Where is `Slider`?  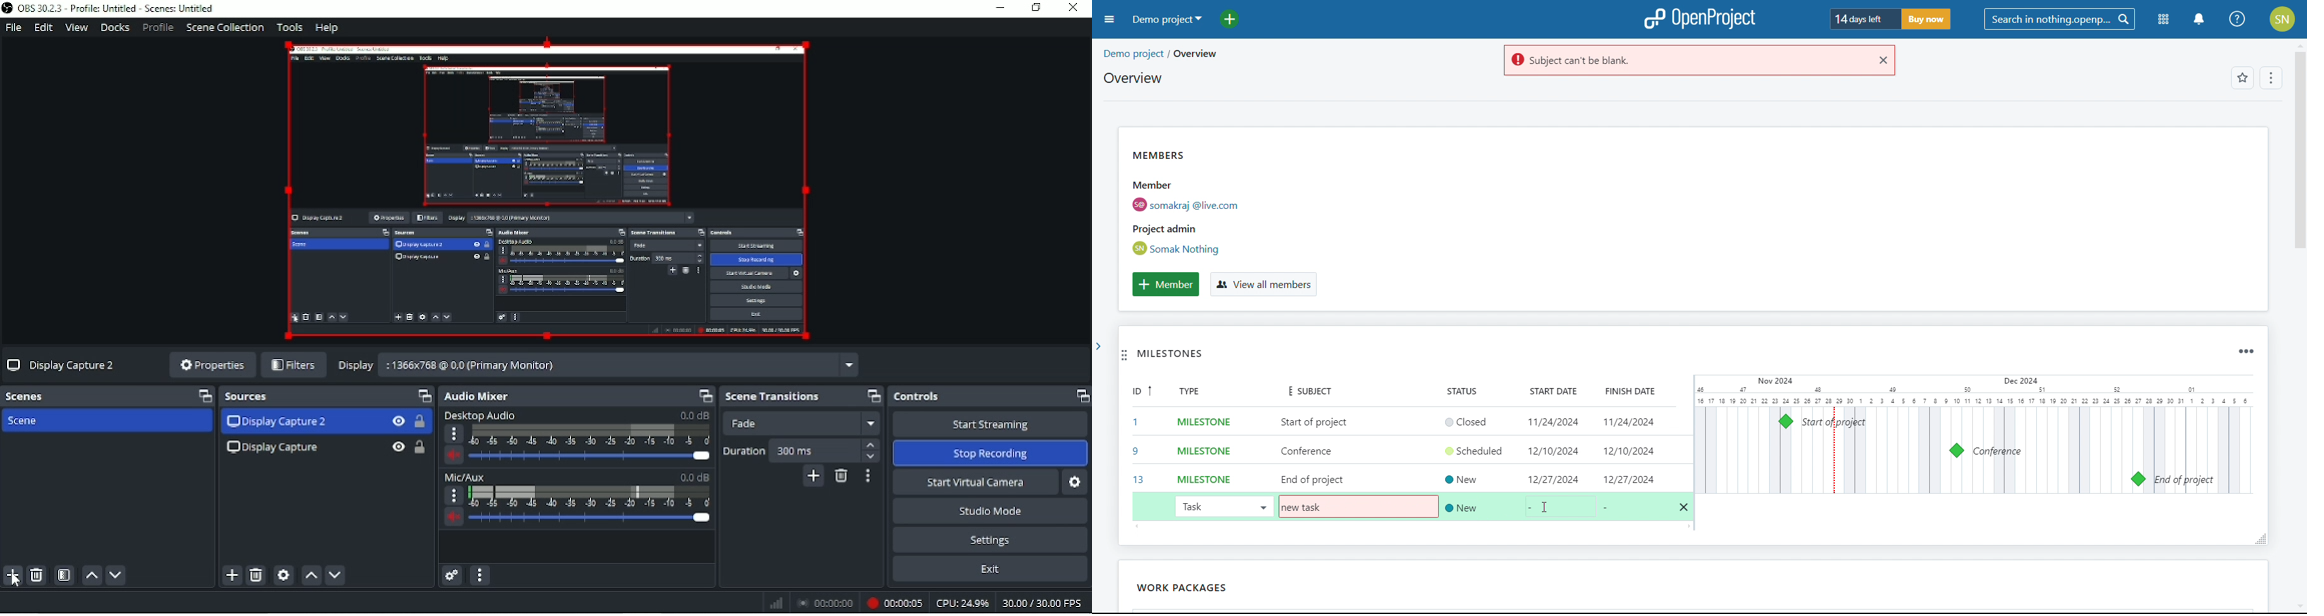 Slider is located at coordinates (592, 520).